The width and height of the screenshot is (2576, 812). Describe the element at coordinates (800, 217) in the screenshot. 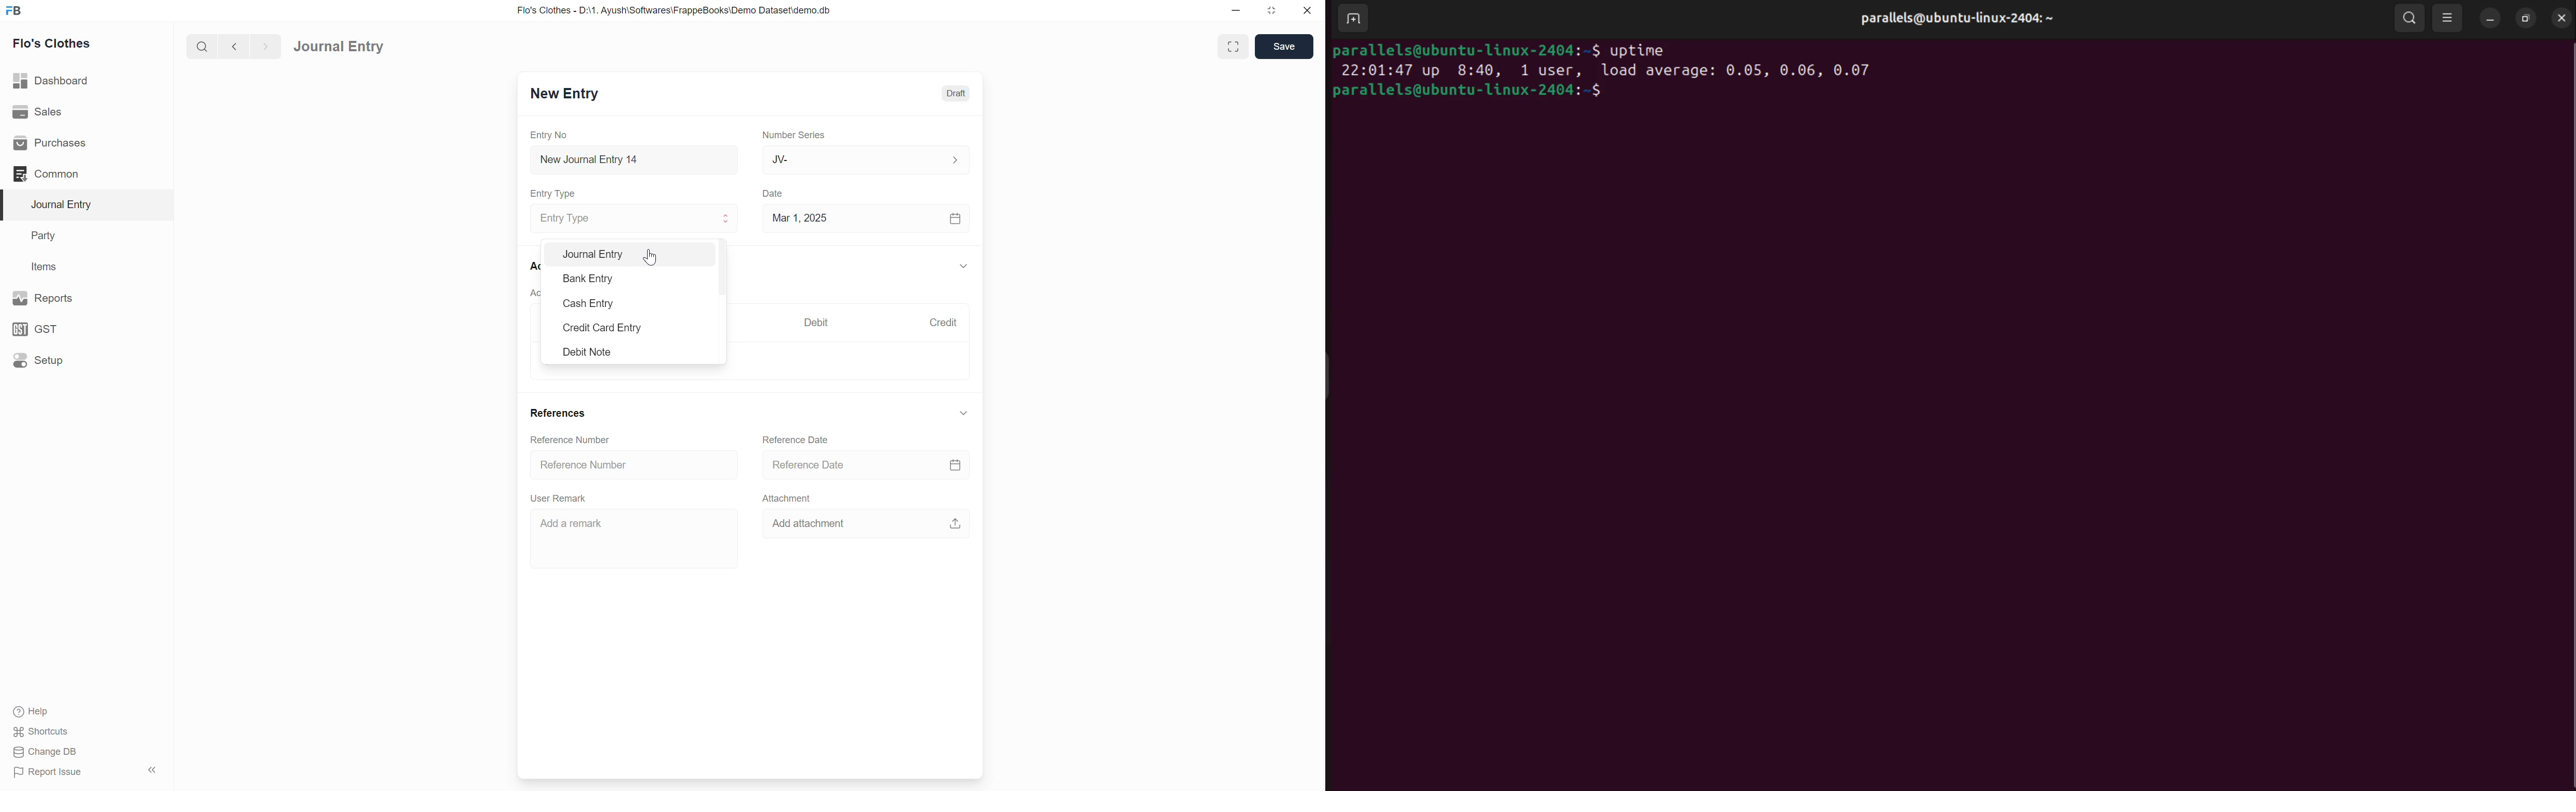

I see `Mar 1, 2025` at that location.